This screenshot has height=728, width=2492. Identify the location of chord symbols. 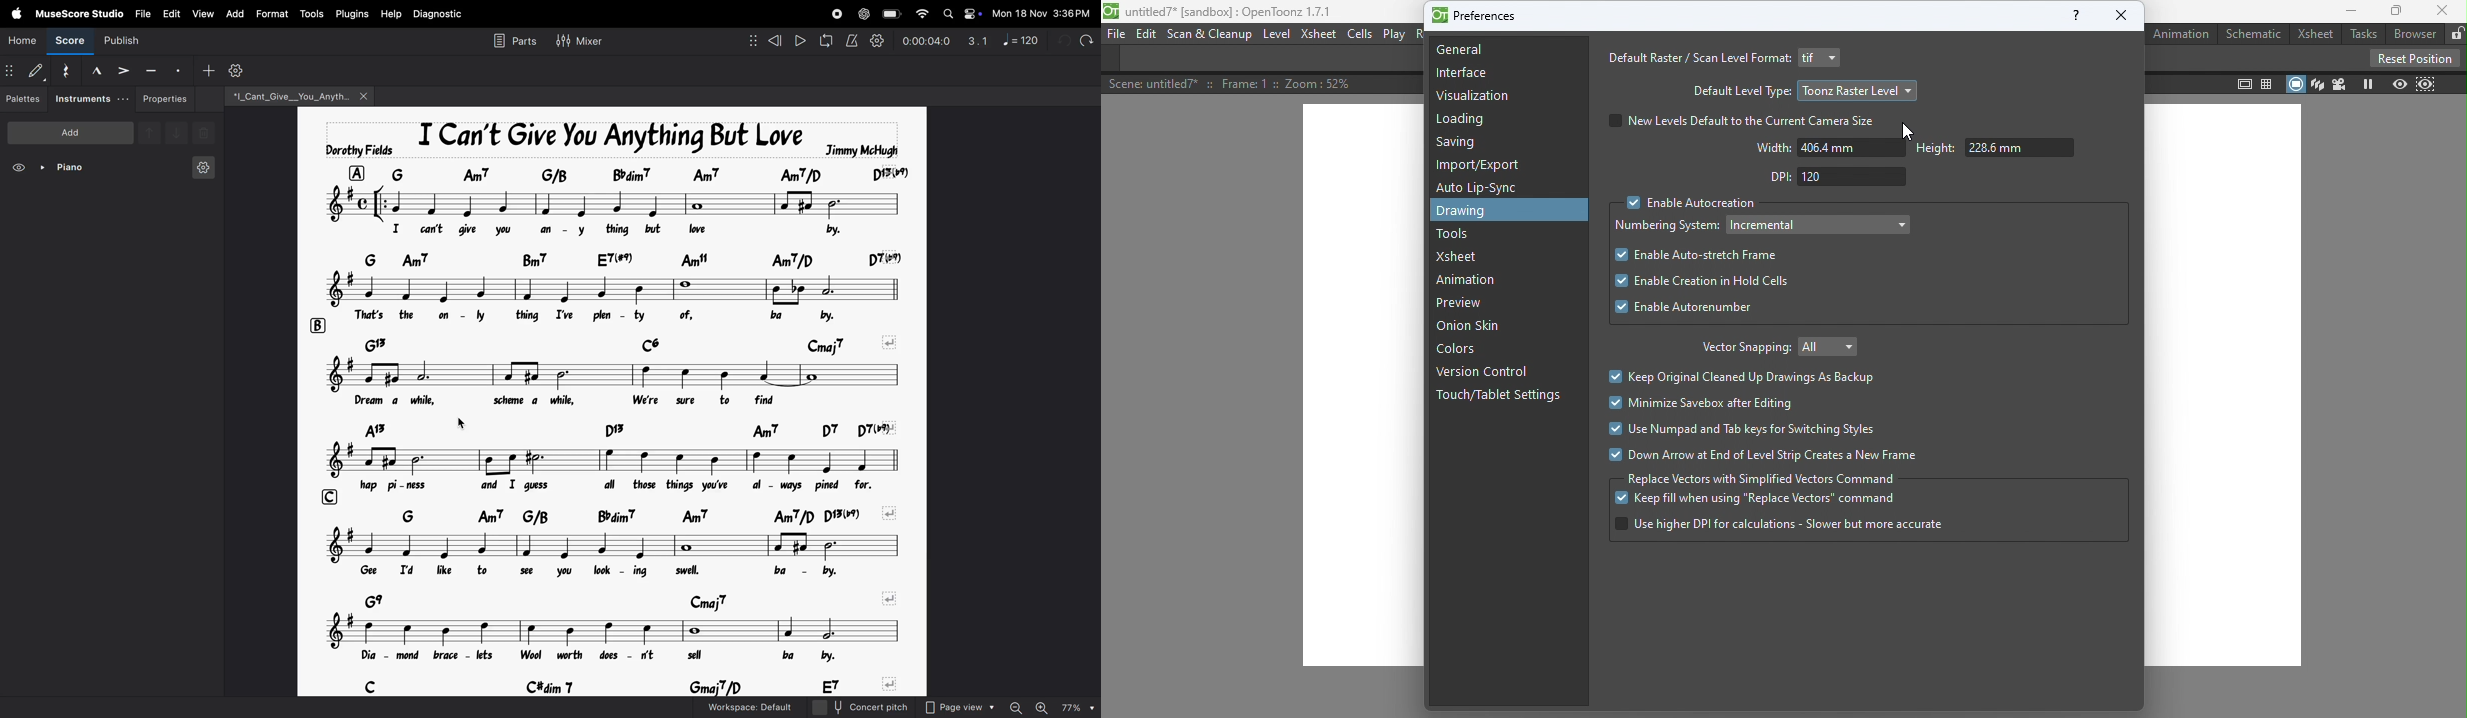
(631, 601).